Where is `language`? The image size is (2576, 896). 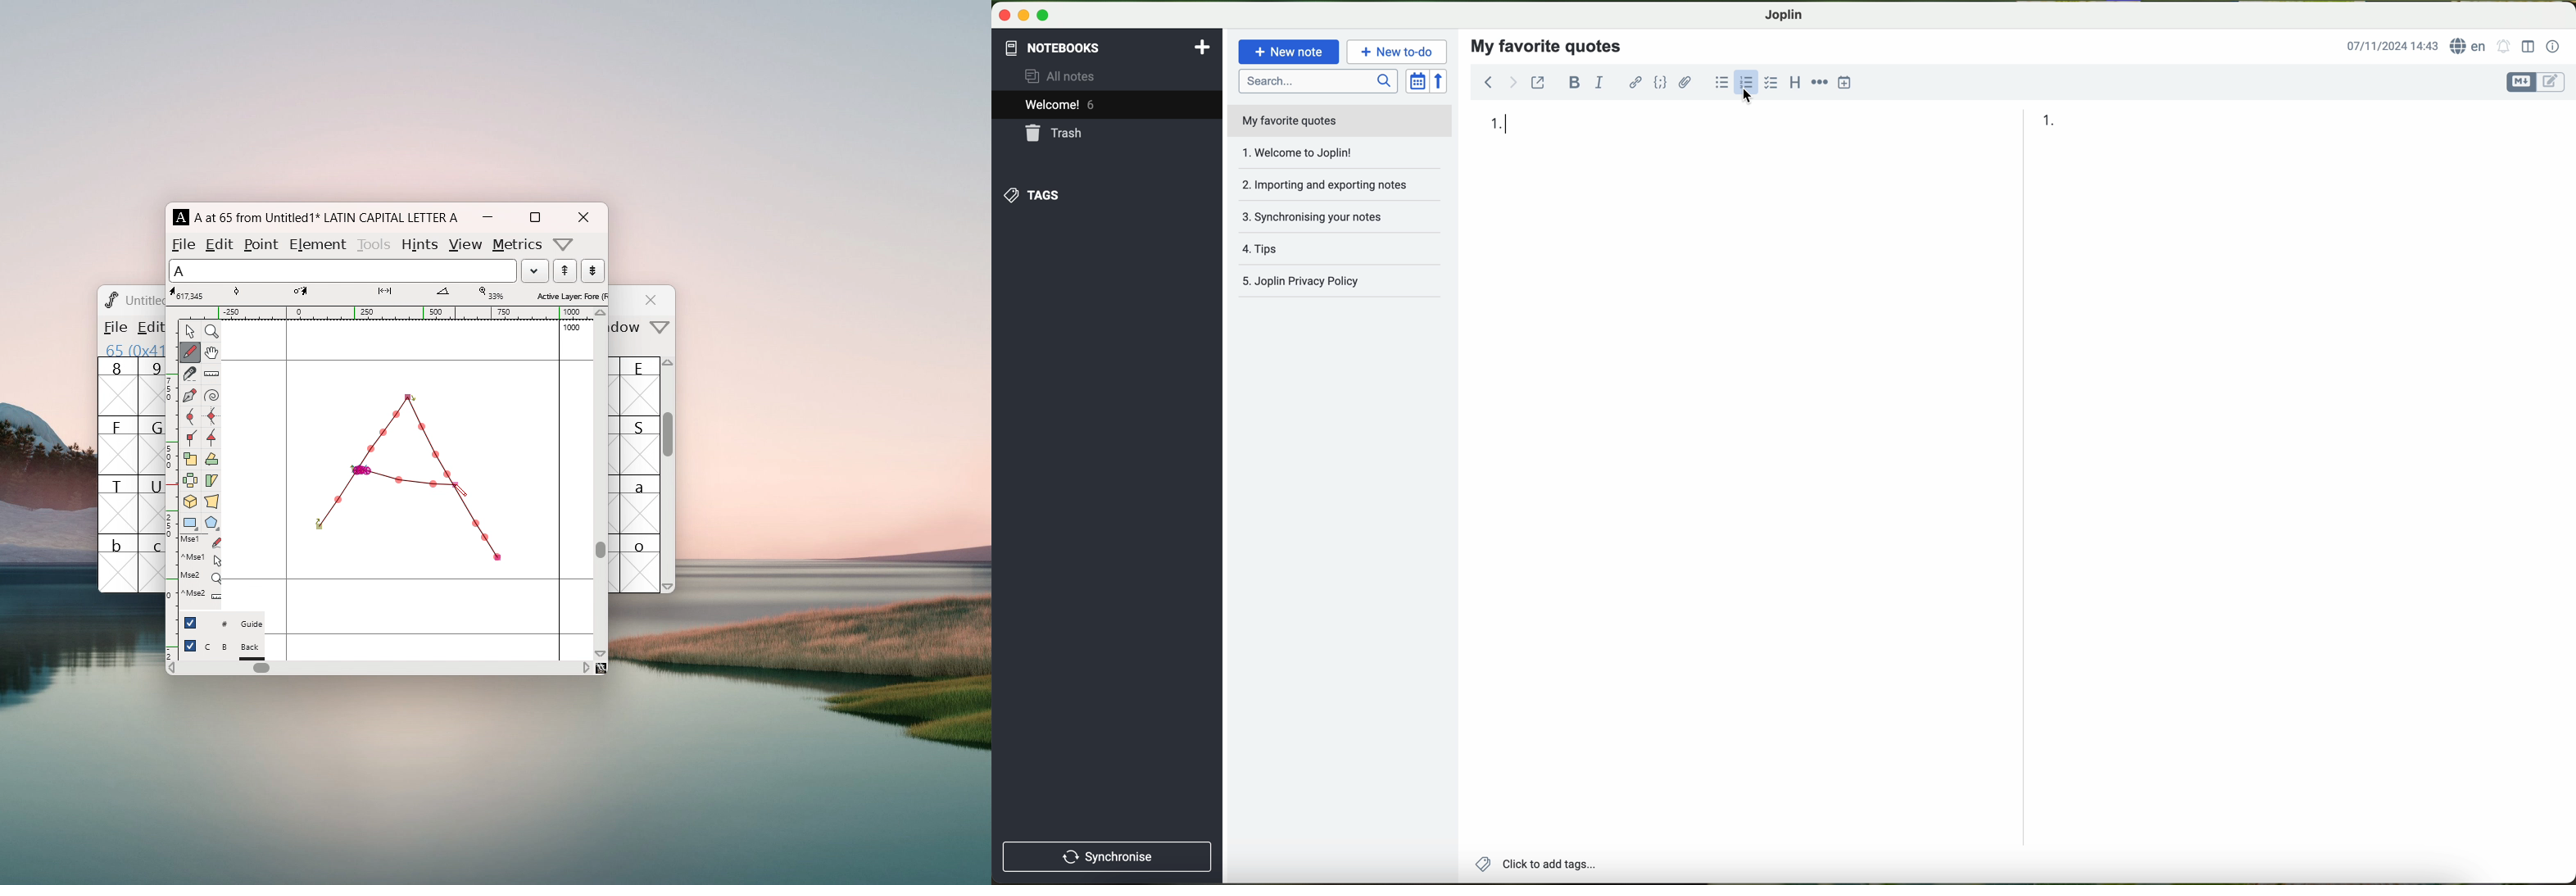 language is located at coordinates (2470, 46).